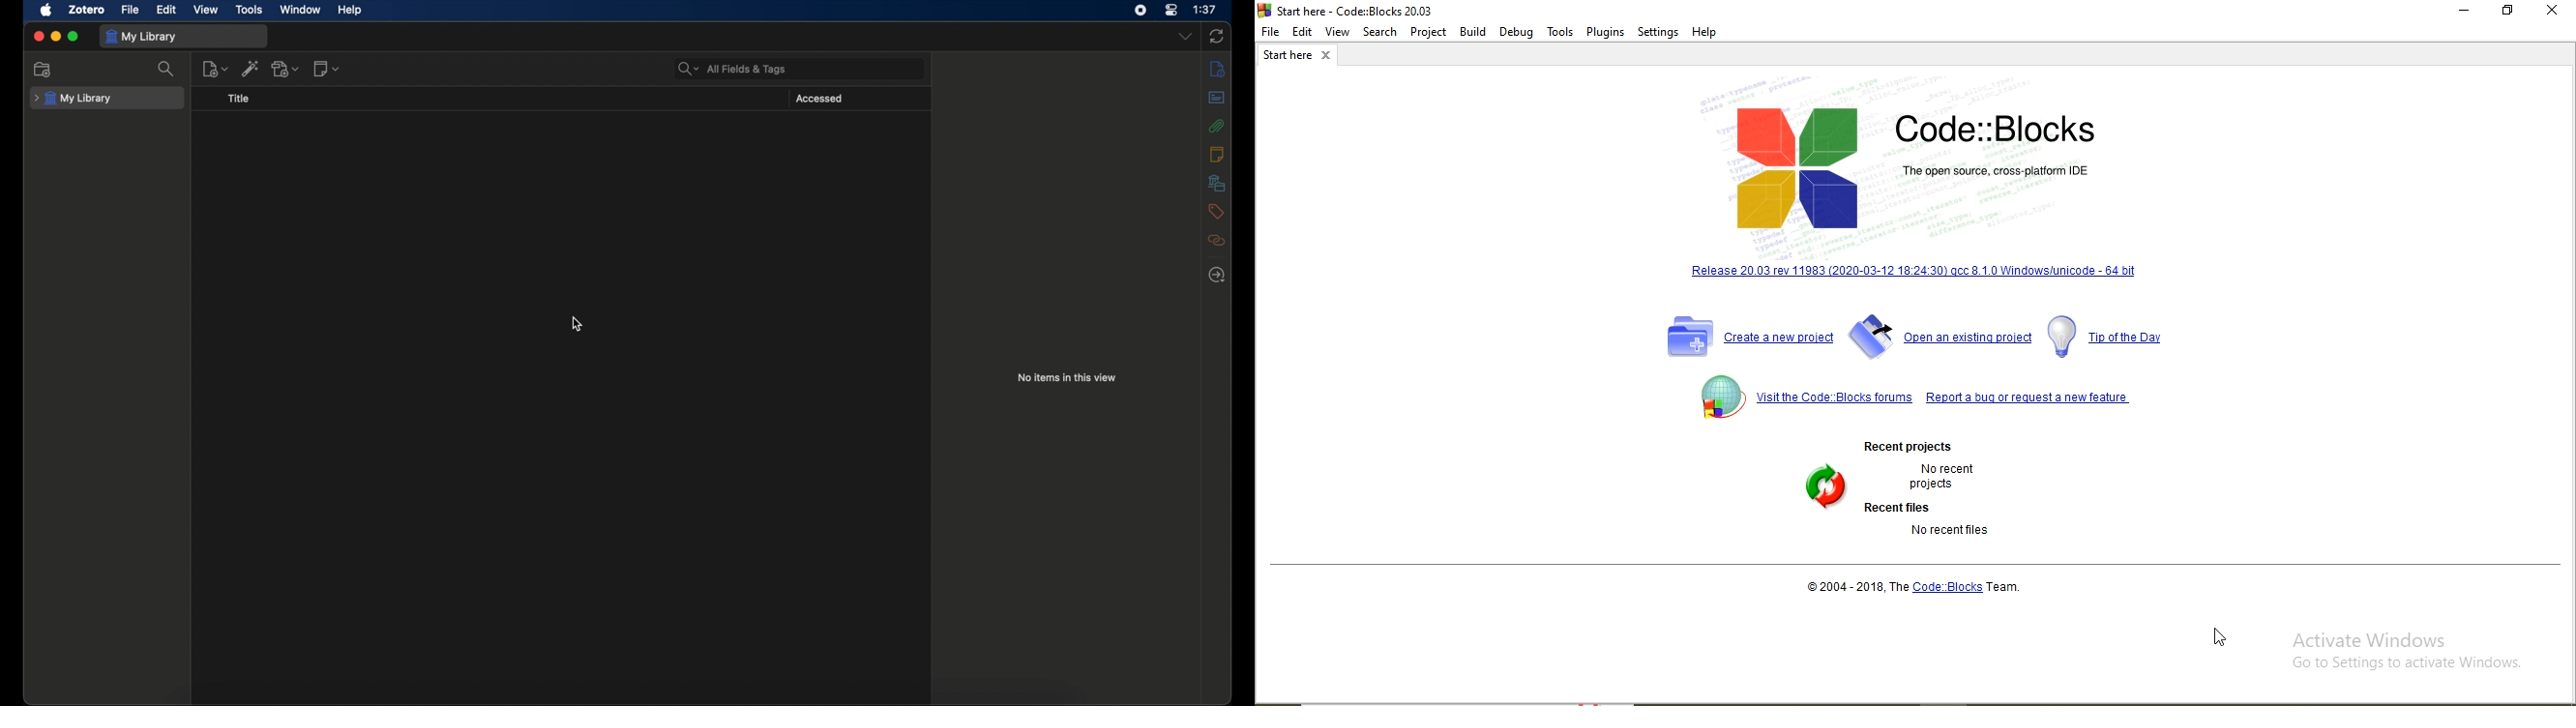  Describe the element at coordinates (1141, 10) in the screenshot. I see `screen recorder` at that location.